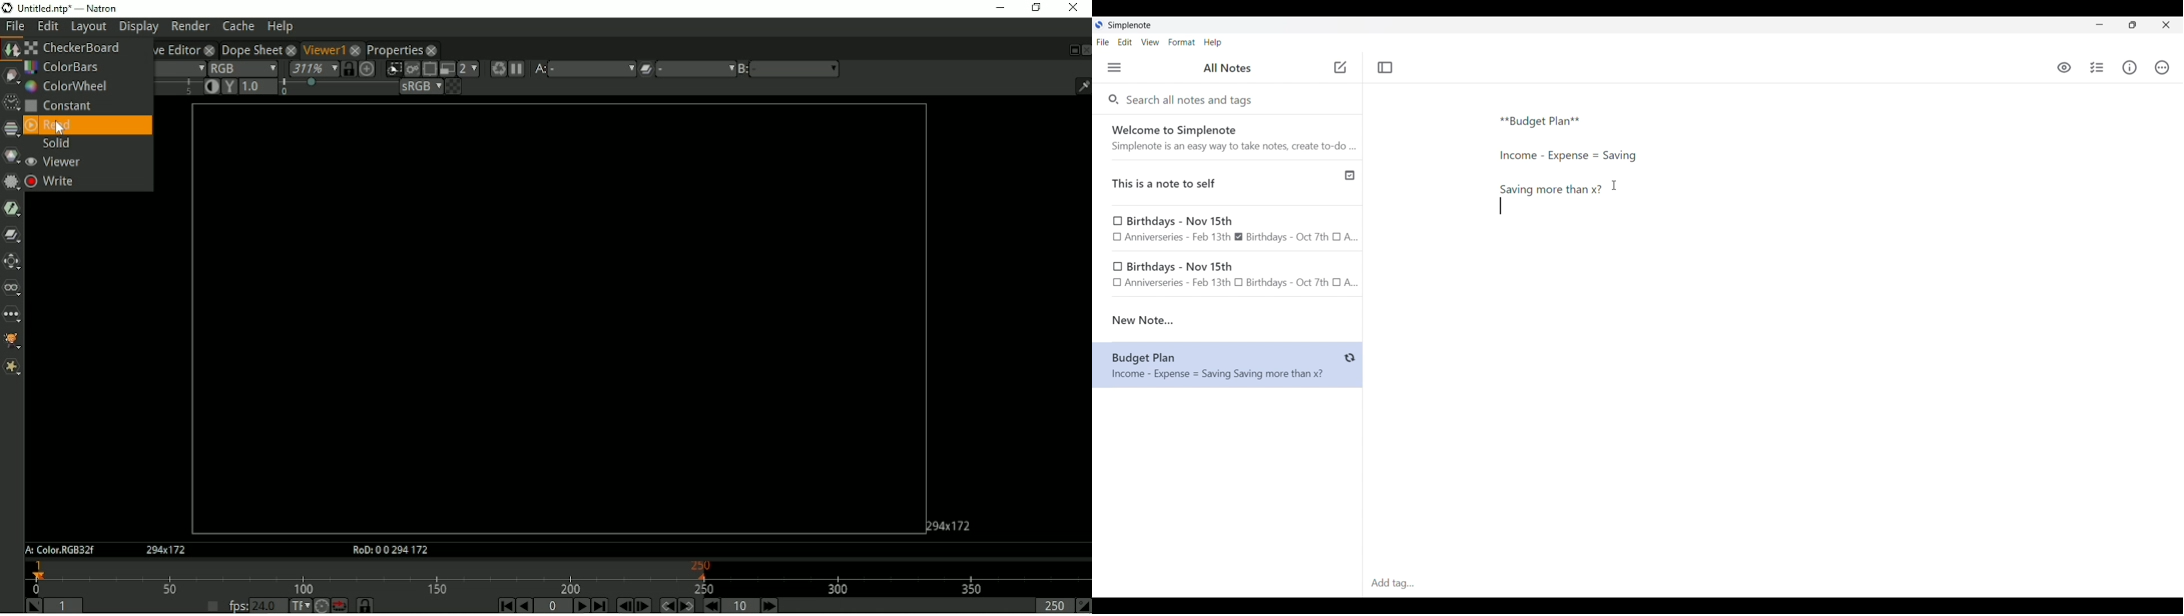  I want to click on Click to type in tags, so click(1773, 584).